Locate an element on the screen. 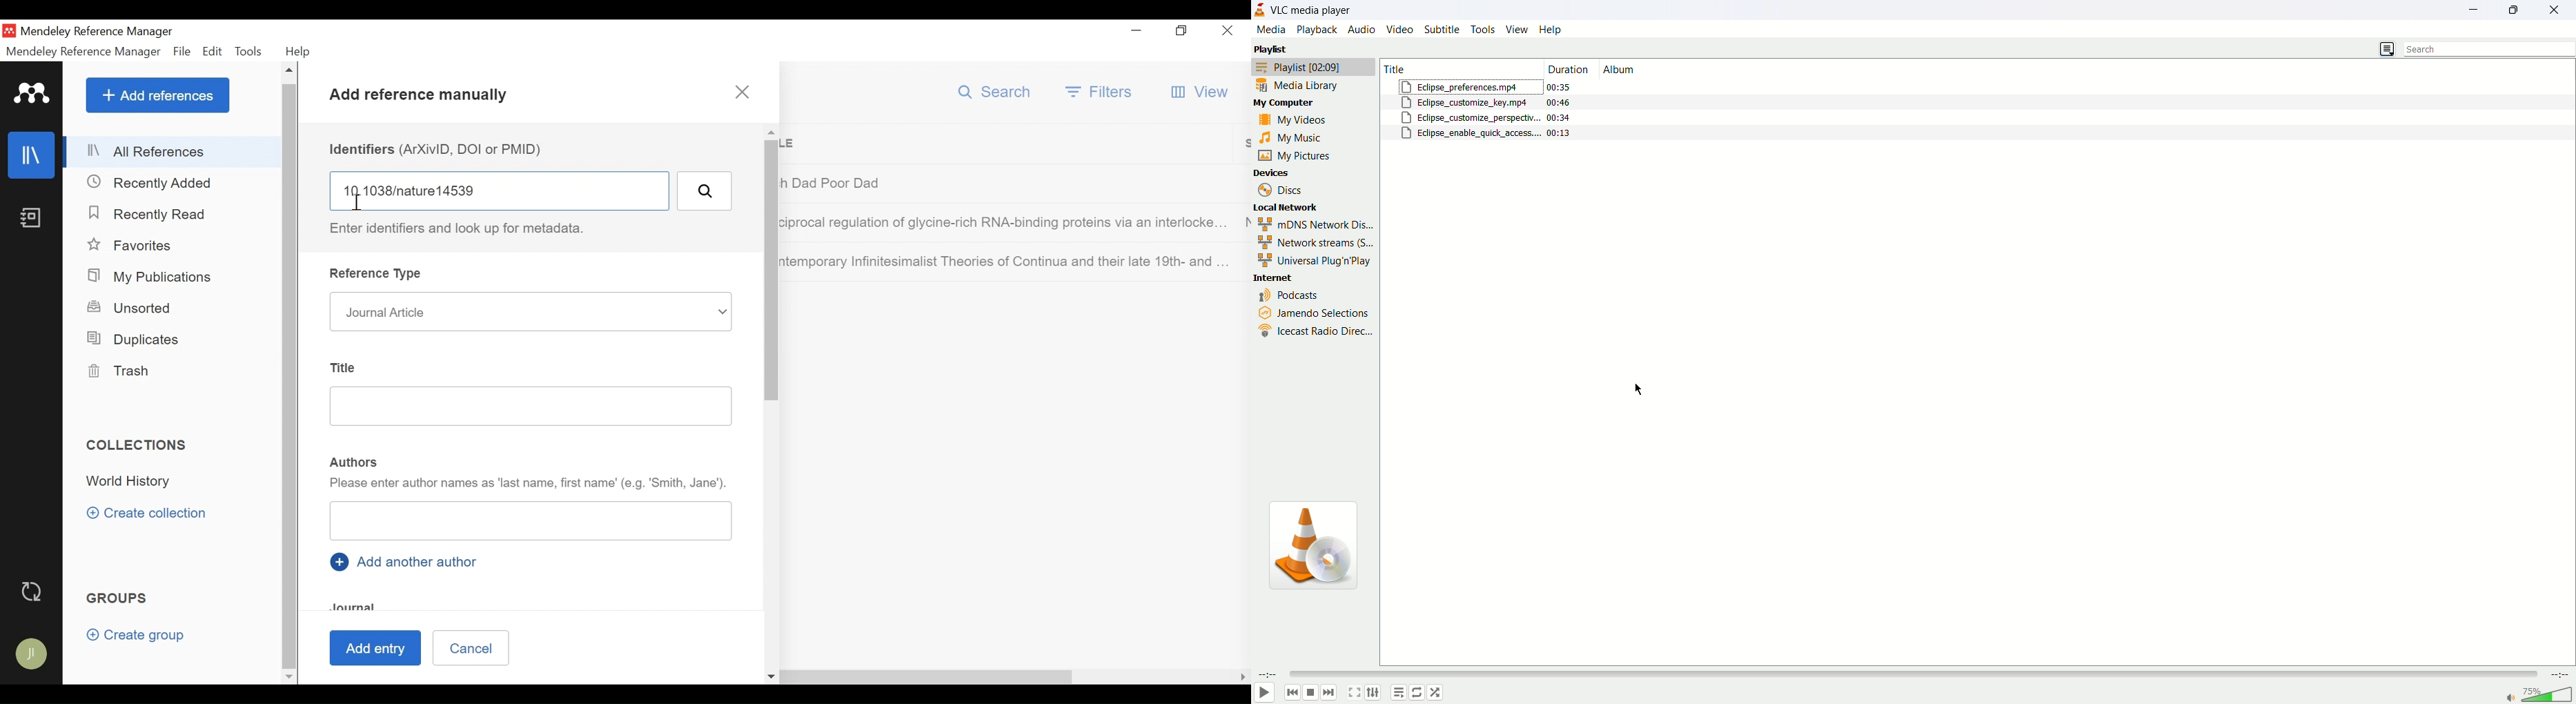 The height and width of the screenshot is (728, 2576). eclipse_customize_key.mp4 is located at coordinates (1468, 102).